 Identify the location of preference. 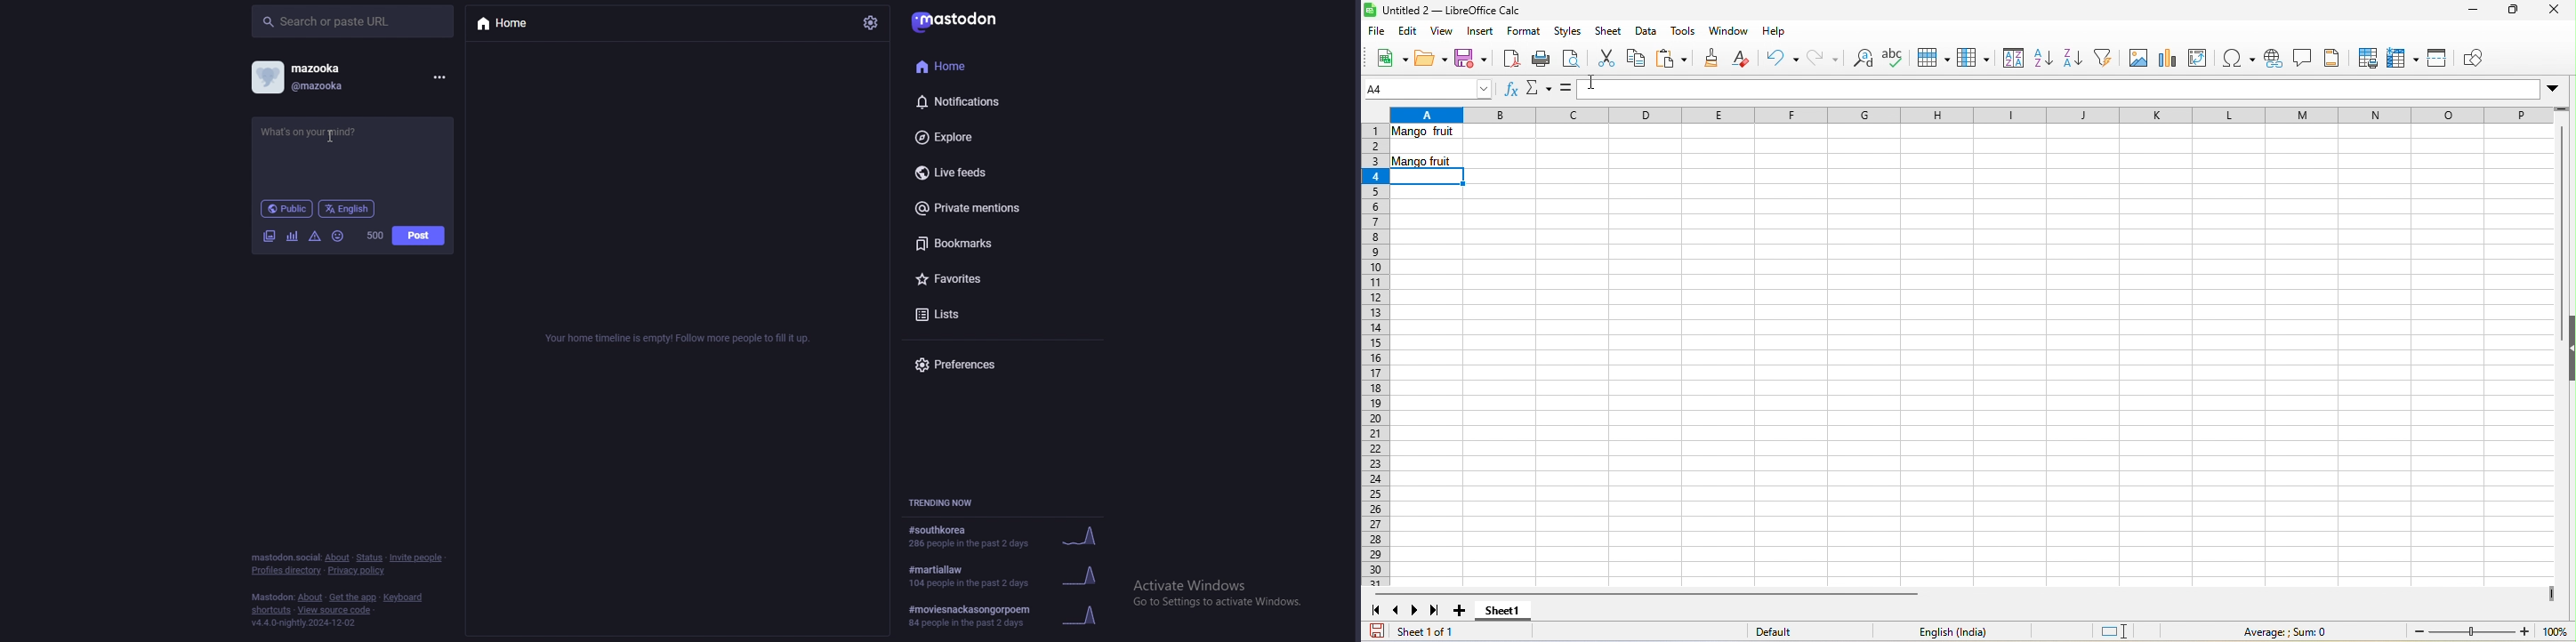
(967, 365).